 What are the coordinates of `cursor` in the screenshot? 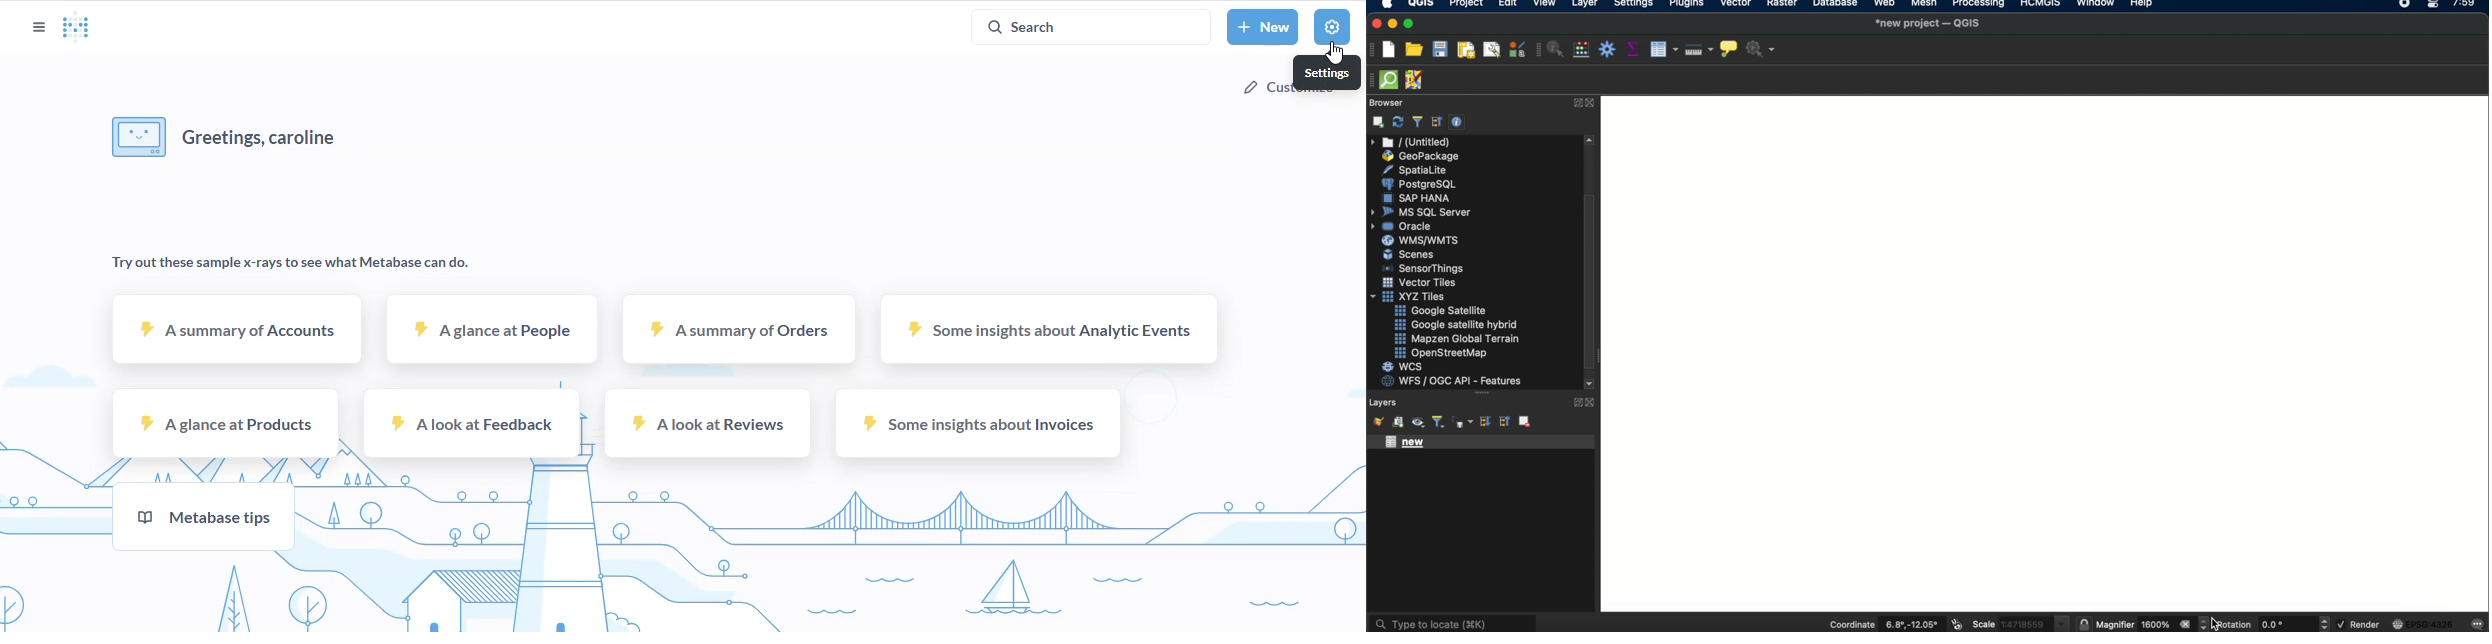 It's located at (1334, 53).